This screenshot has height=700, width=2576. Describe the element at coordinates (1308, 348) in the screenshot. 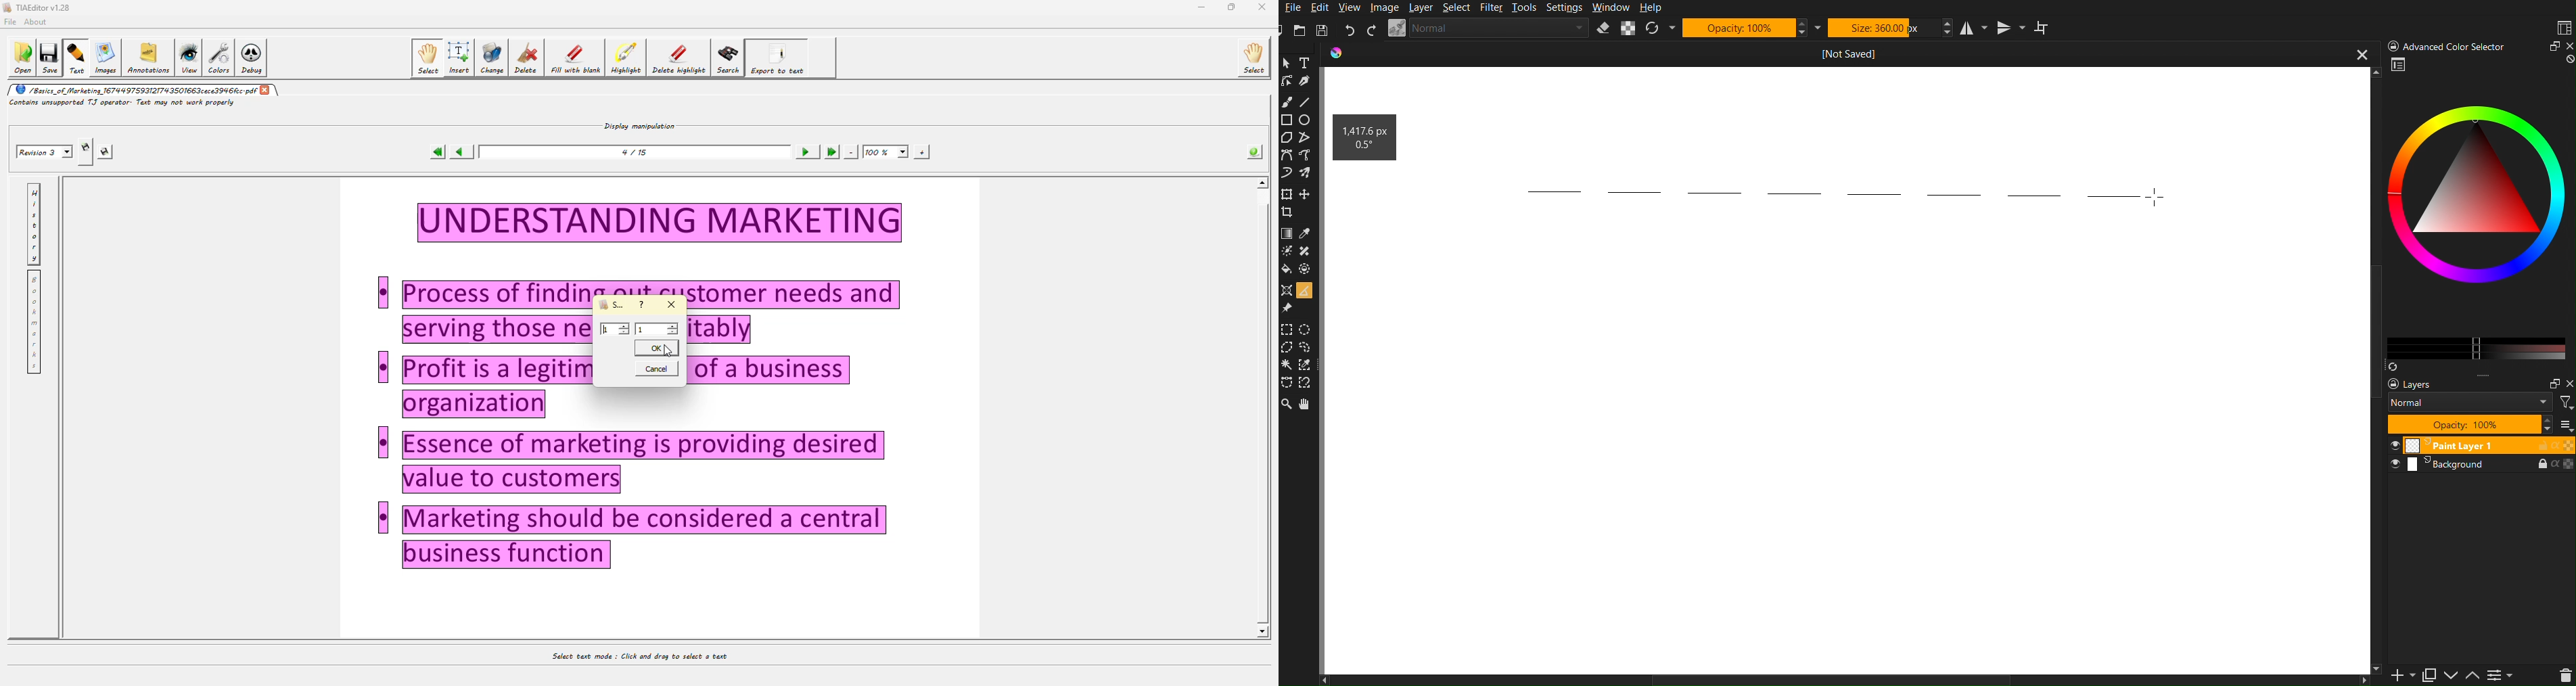

I see `Free Shape Marquee Tool` at that location.